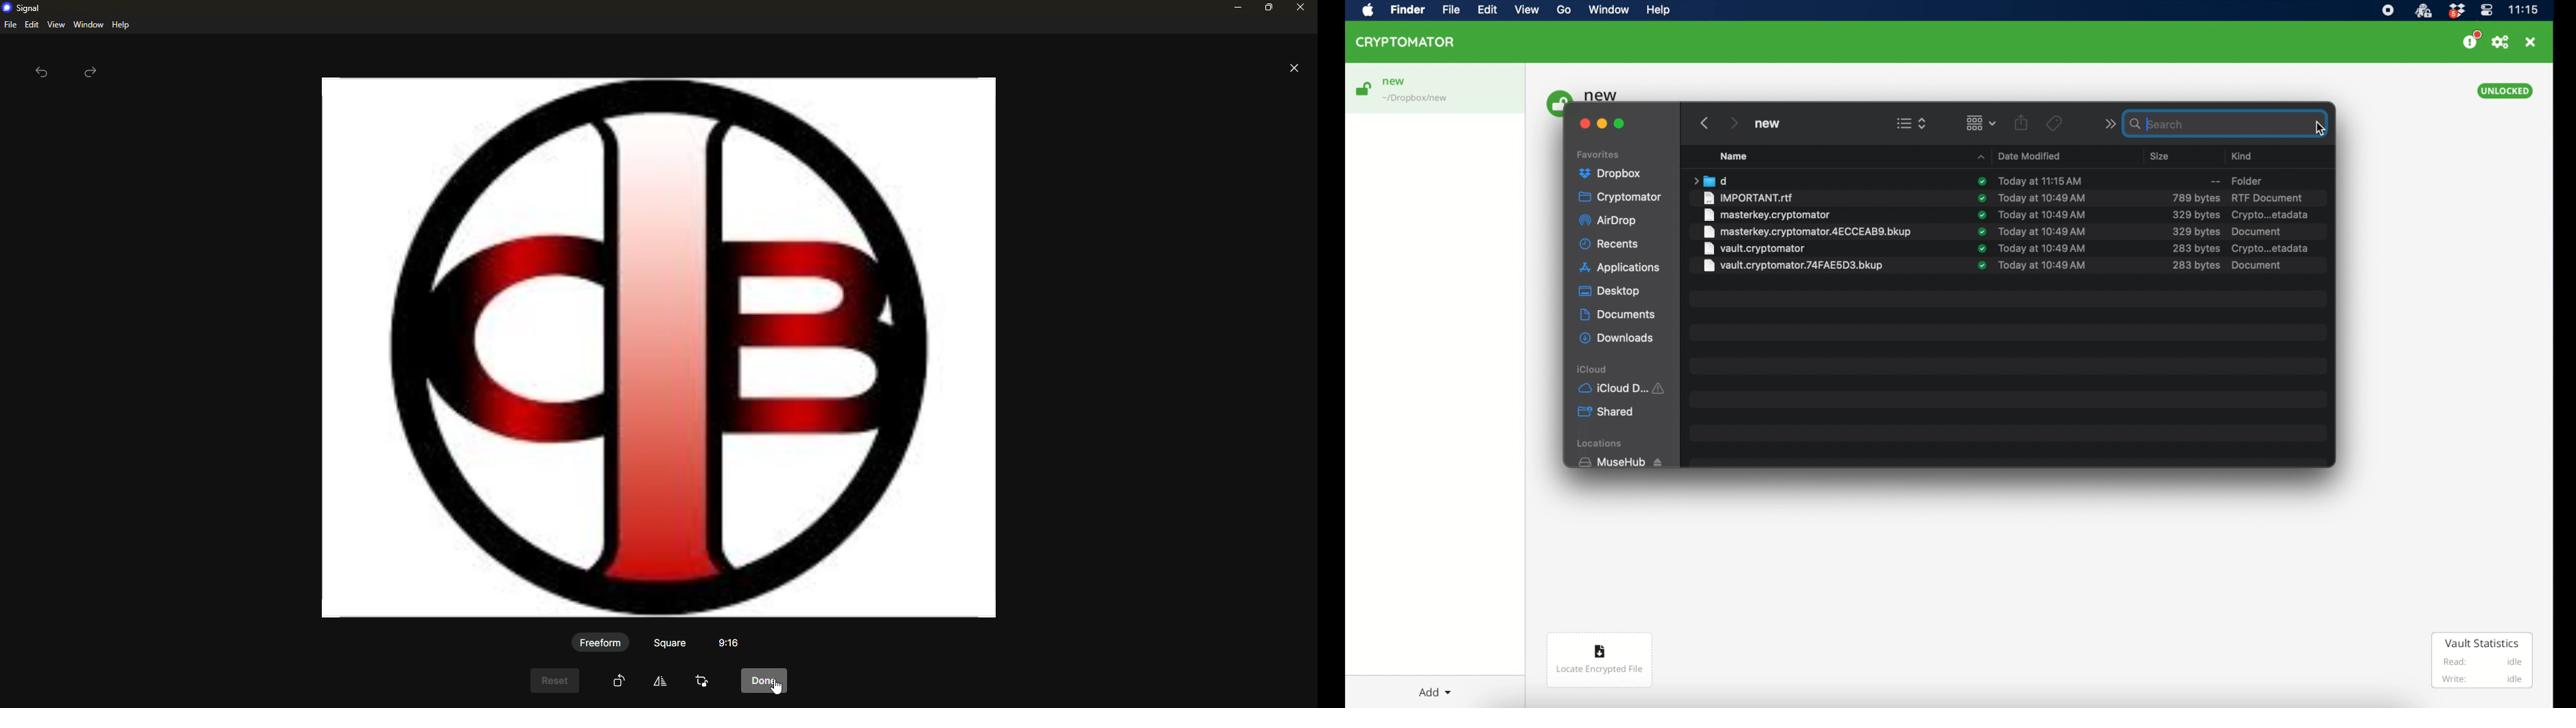  I want to click on screen recorder music, so click(2388, 10).